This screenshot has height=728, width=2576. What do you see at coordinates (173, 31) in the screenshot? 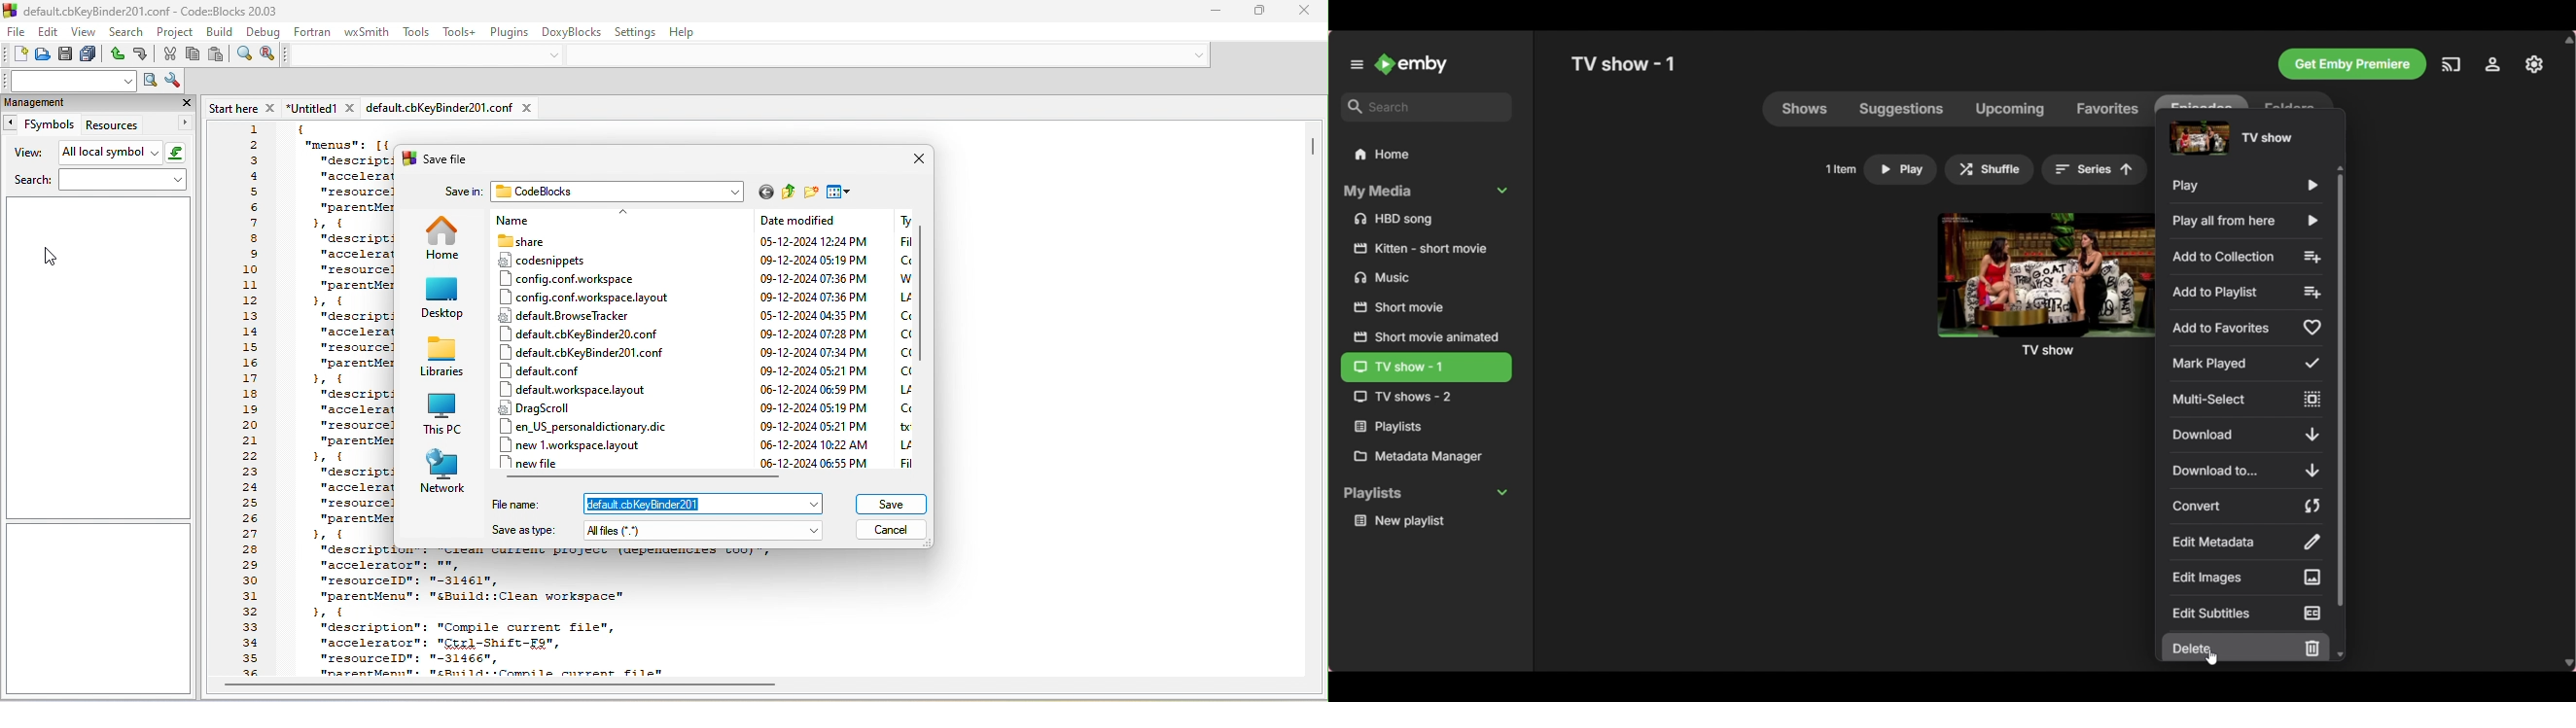
I see `project` at bounding box center [173, 31].